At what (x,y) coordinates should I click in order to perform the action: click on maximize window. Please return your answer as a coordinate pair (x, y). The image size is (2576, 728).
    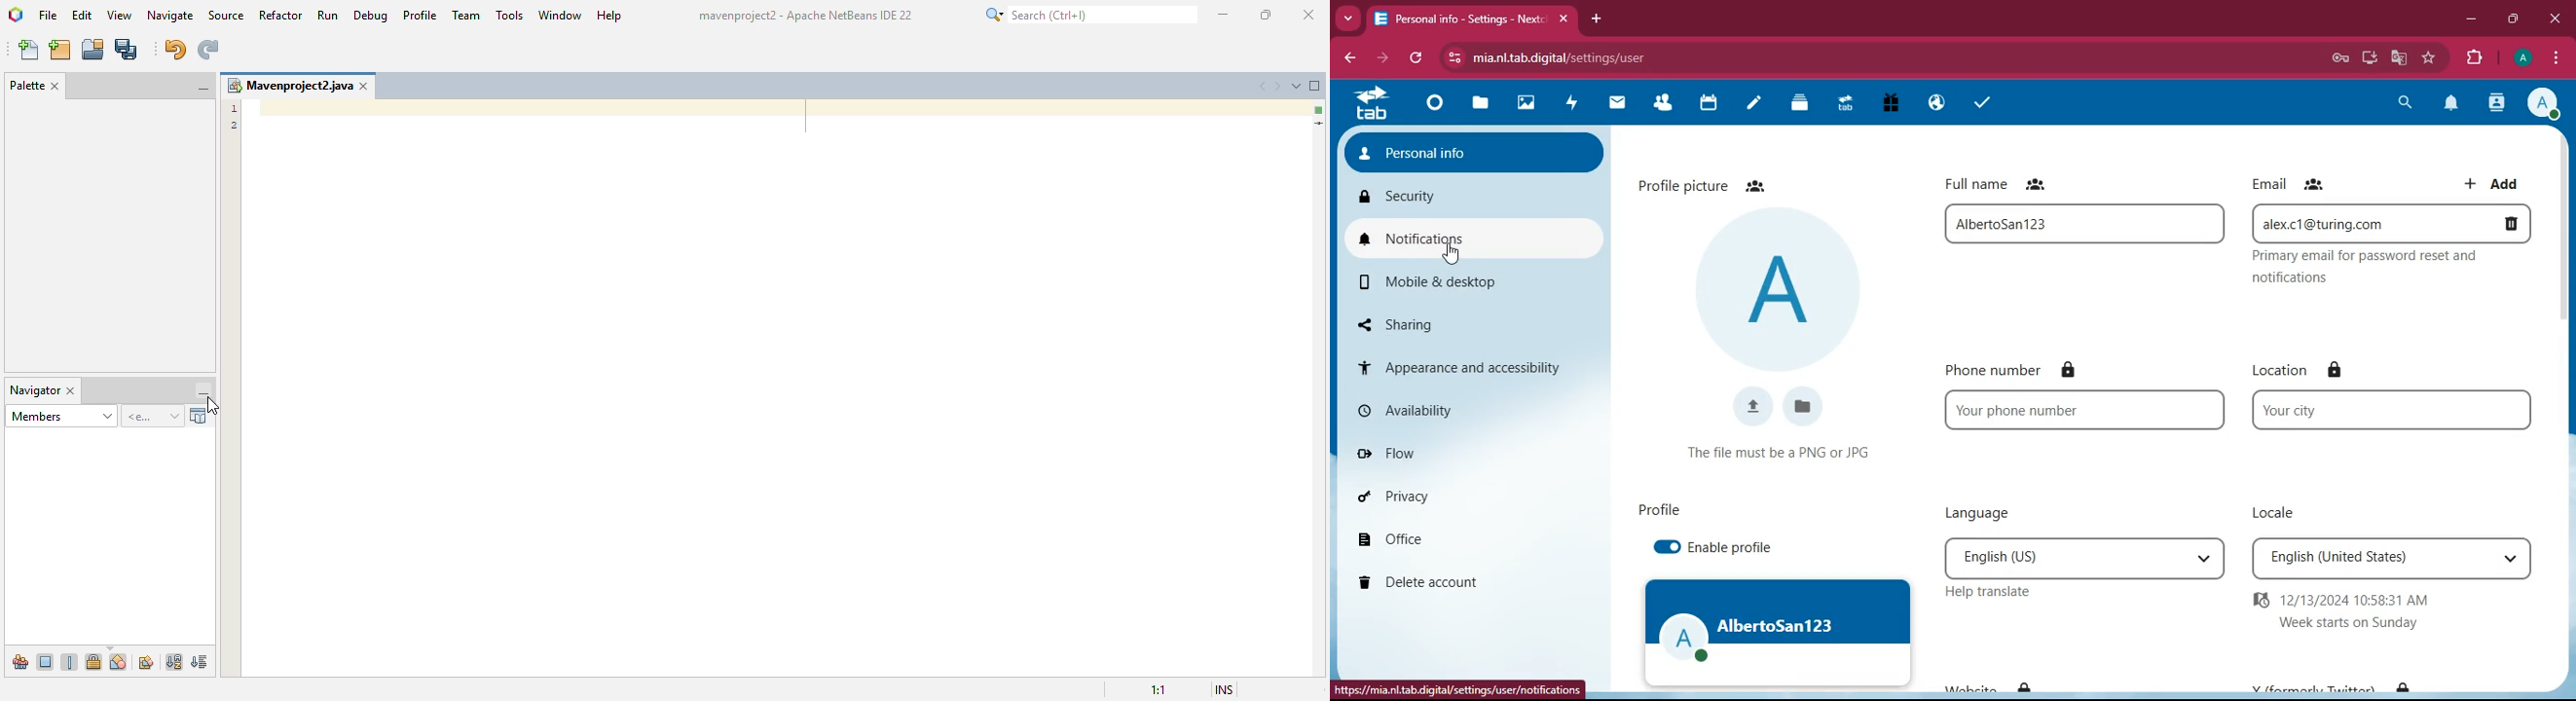
    Looking at the image, I should click on (1315, 85).